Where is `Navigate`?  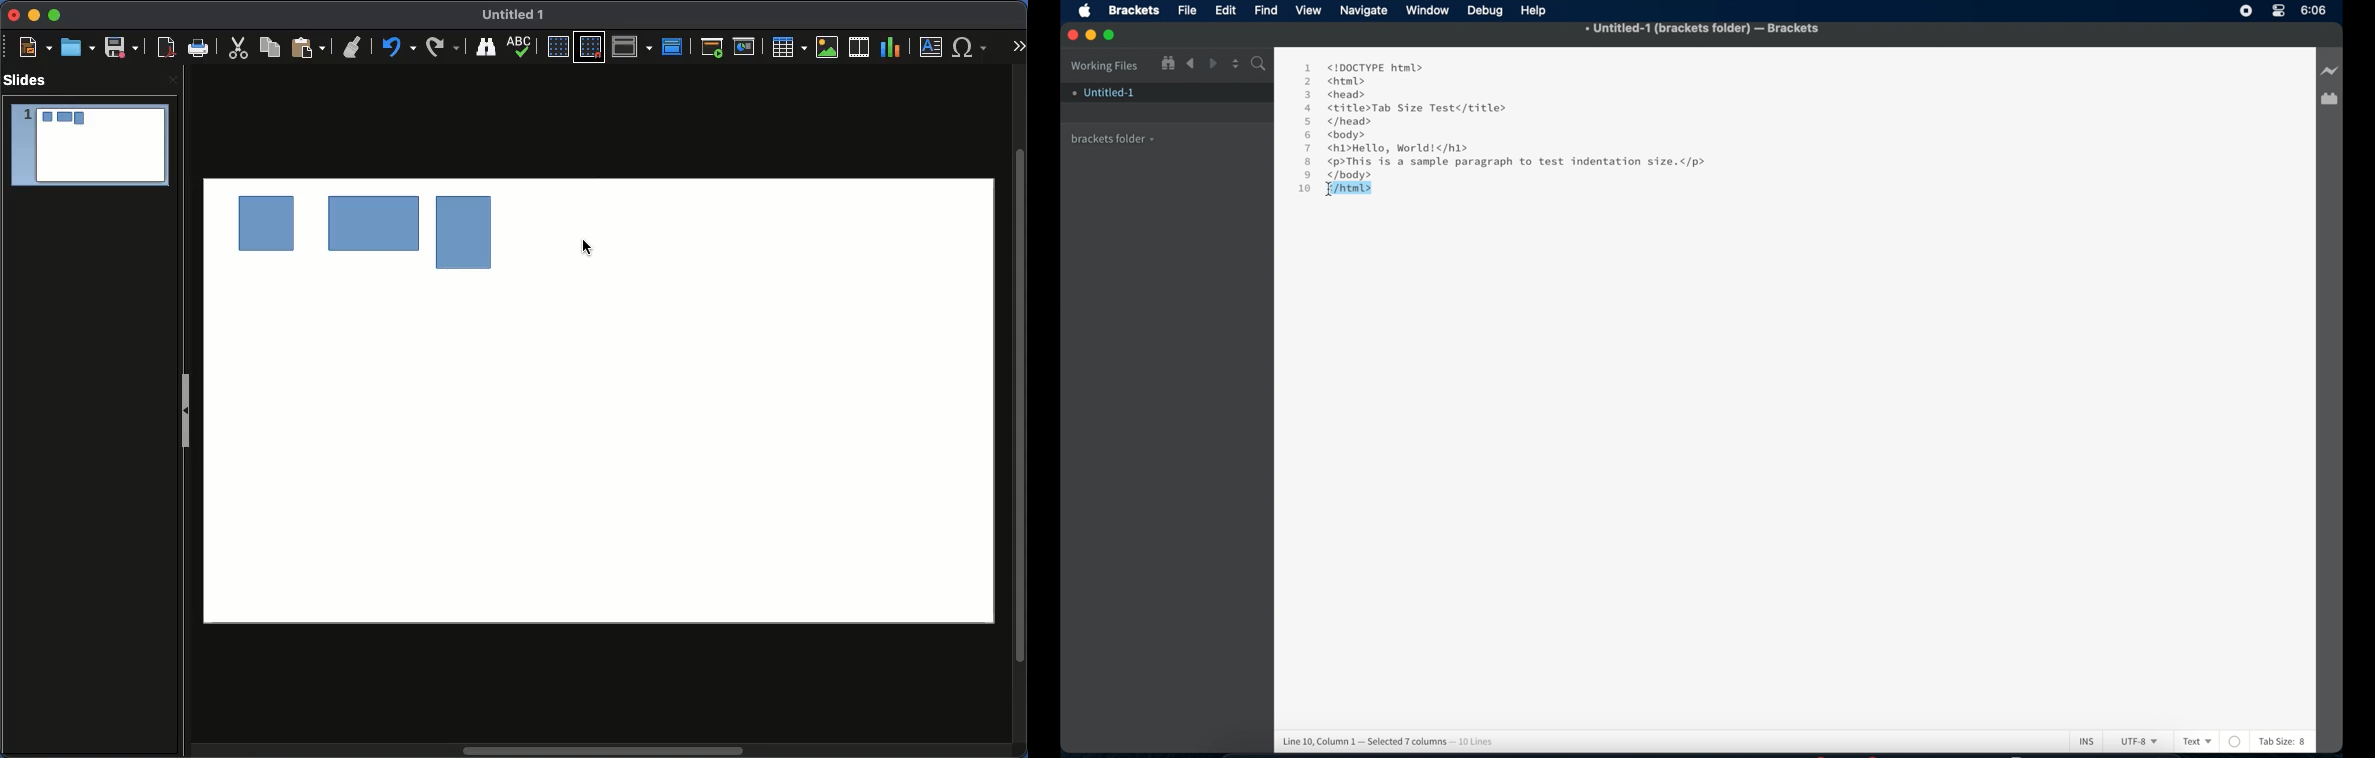
Navigate is located at coordinates (1364, 12).